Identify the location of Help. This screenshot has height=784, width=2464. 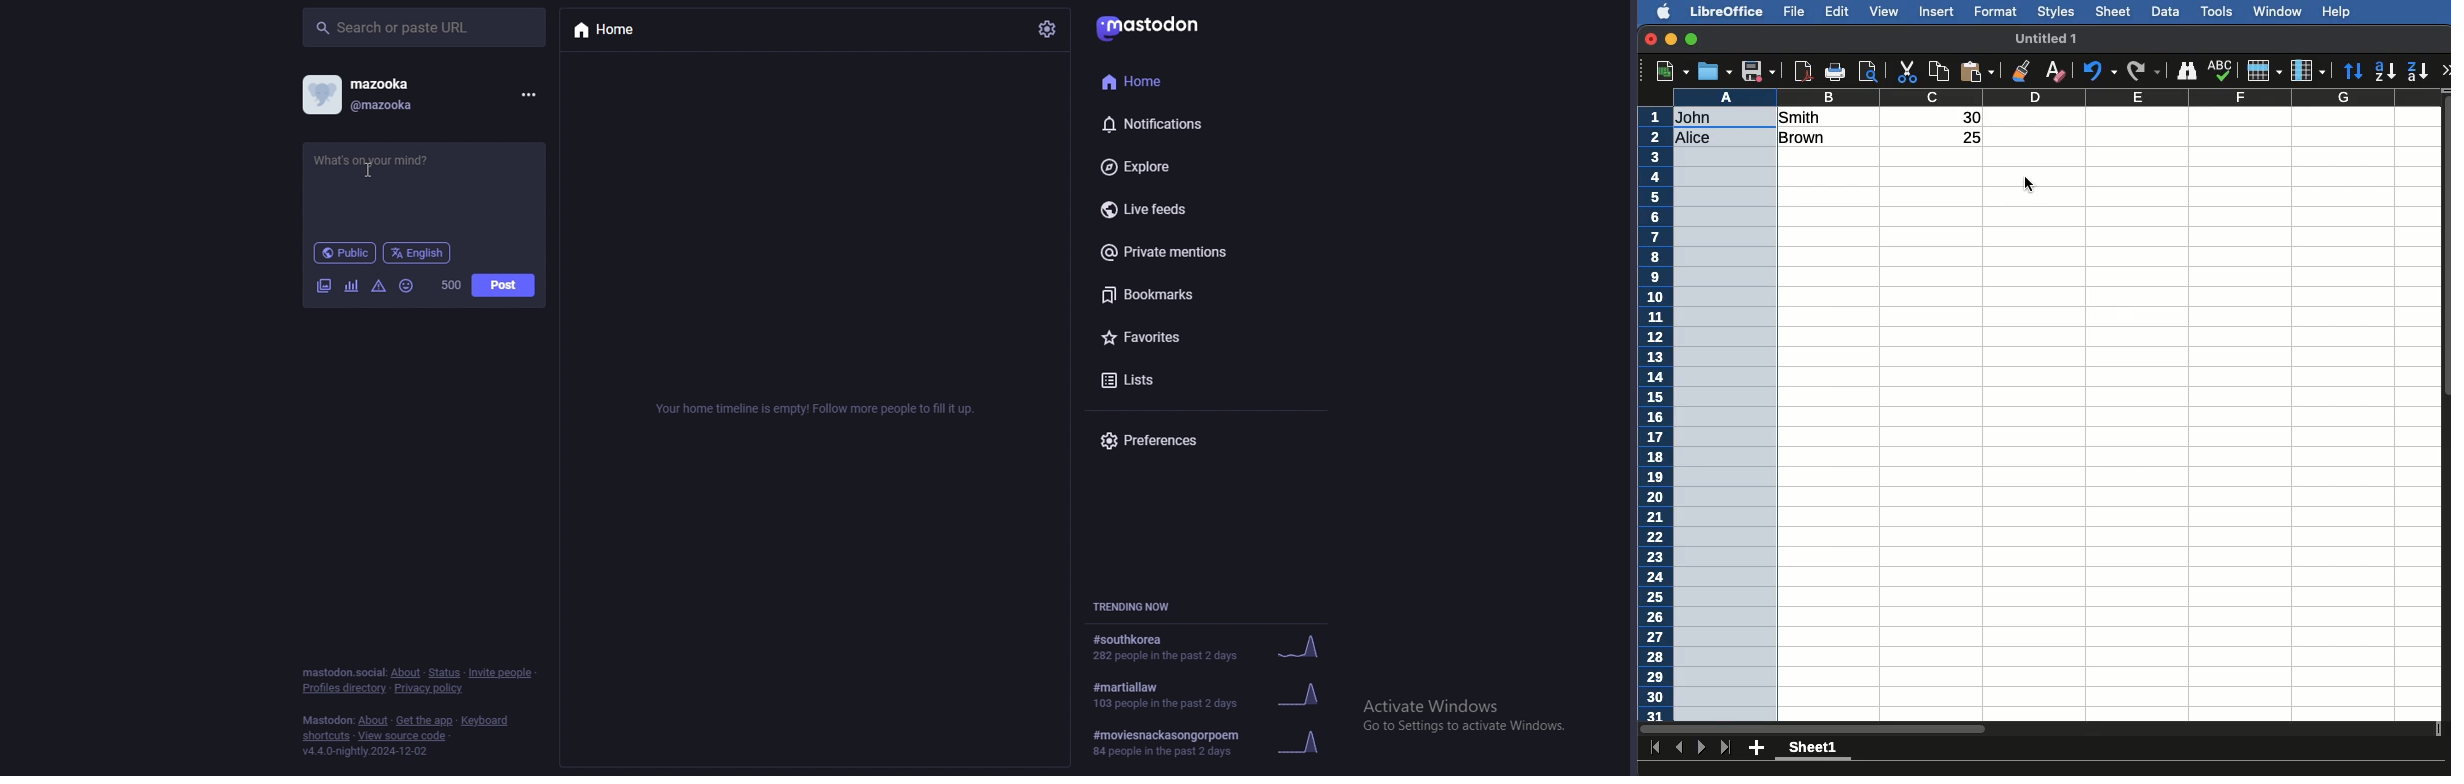
(2338, 11).